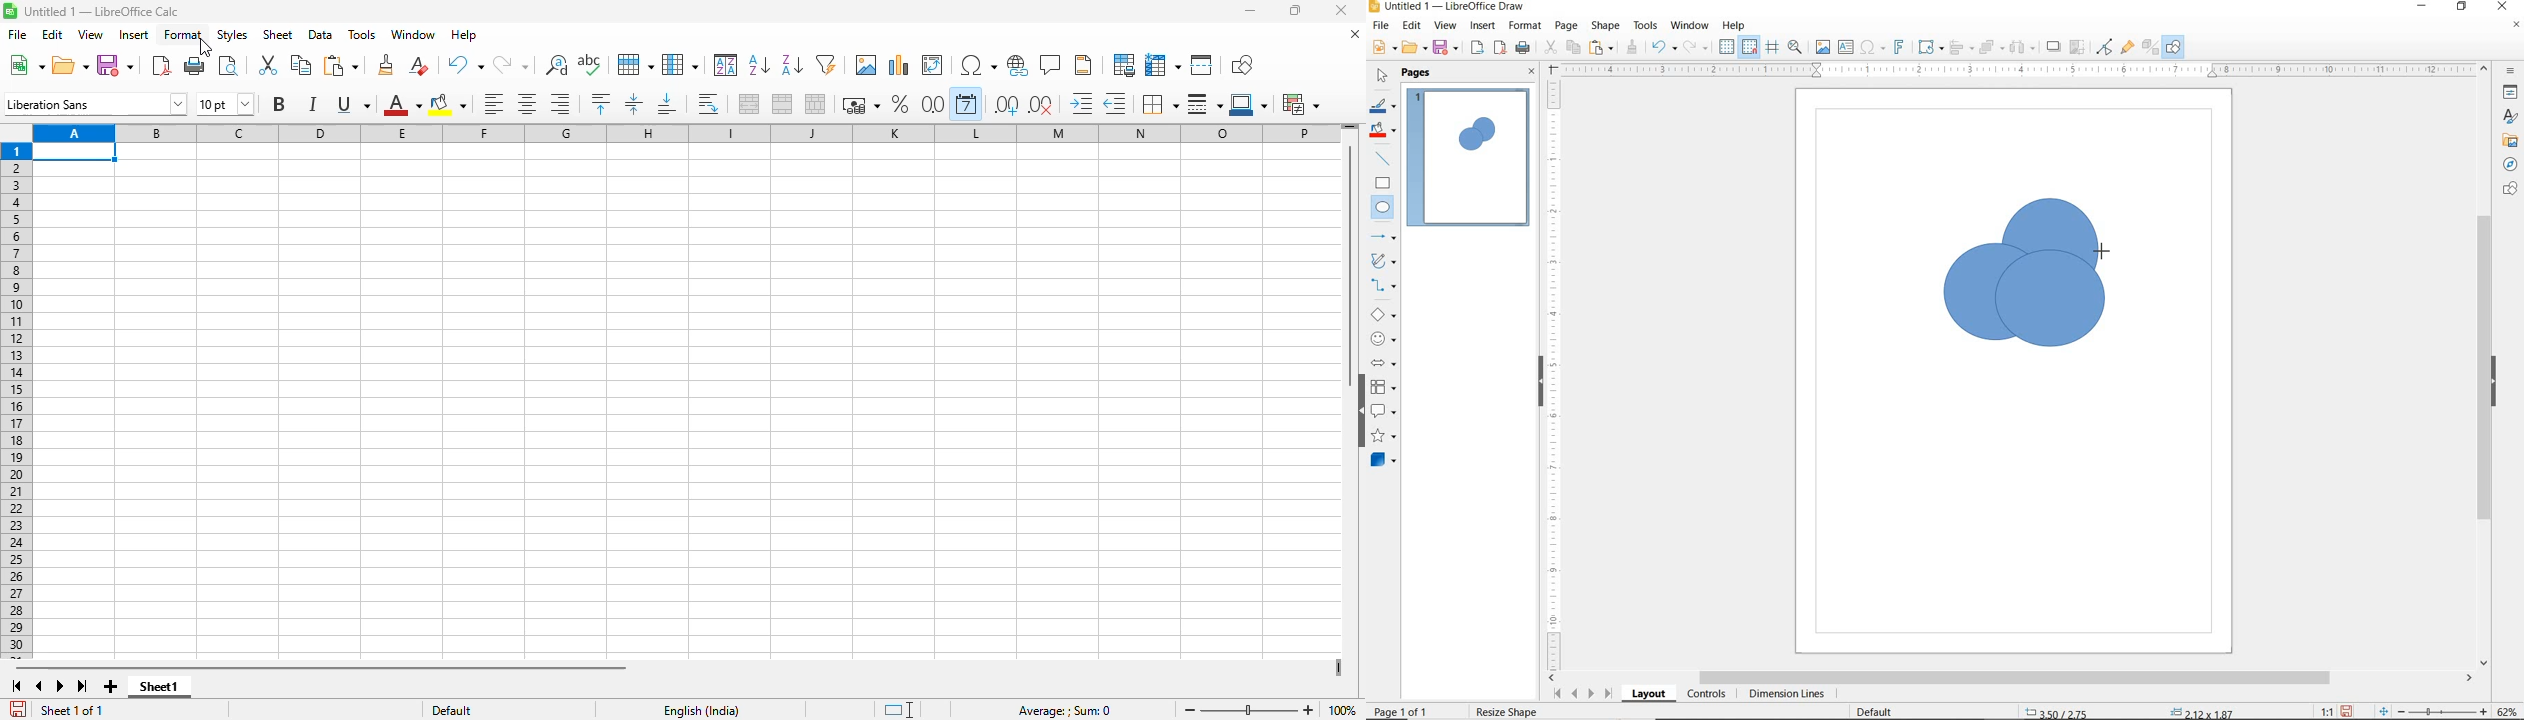 The width and height of the screenshot is (2548, 728). Describe the element at coordinates (2102, 250) in the screenshot. I see `ELLIPSE TOOL` at that location.